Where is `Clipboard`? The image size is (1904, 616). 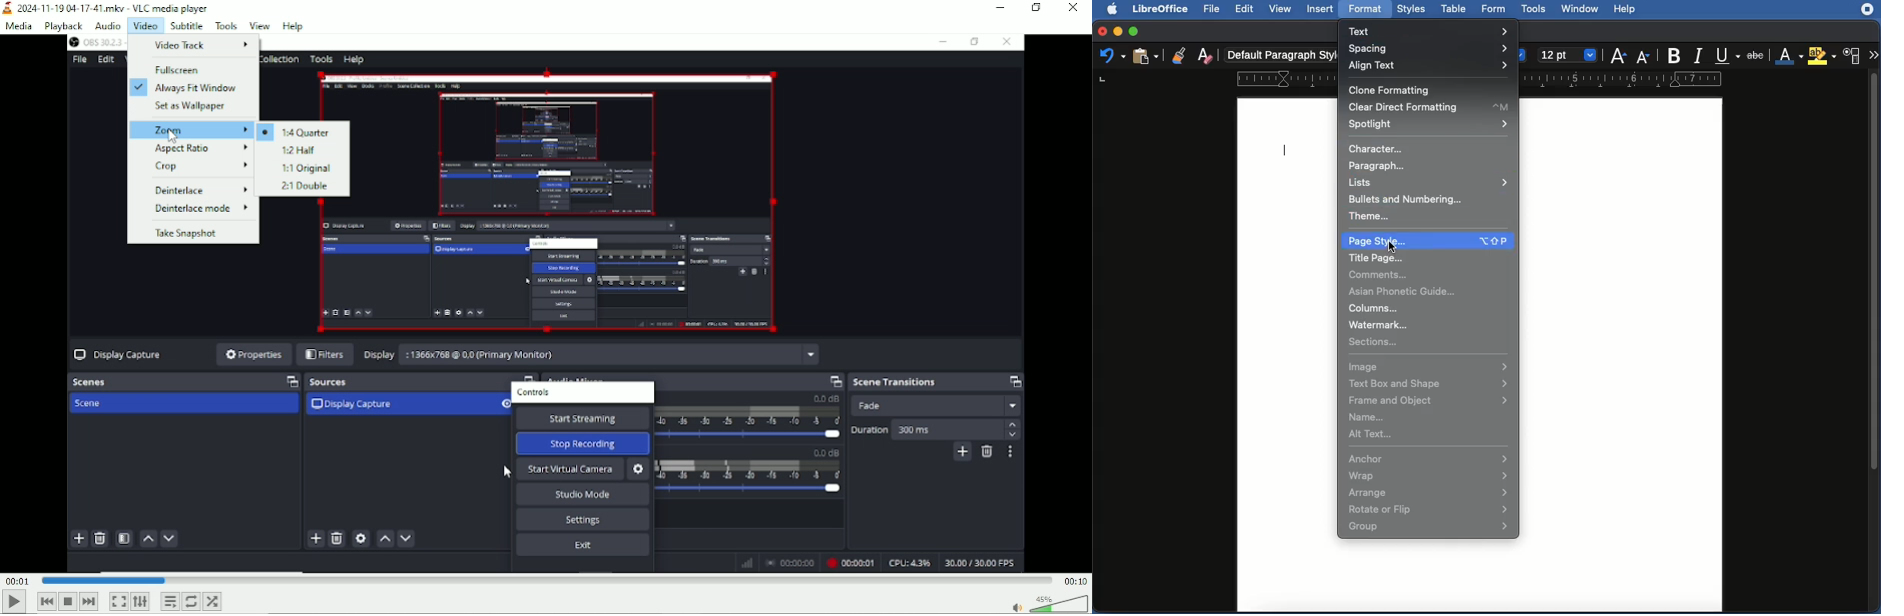 Clipboard is located at coordinates (1147, 58).